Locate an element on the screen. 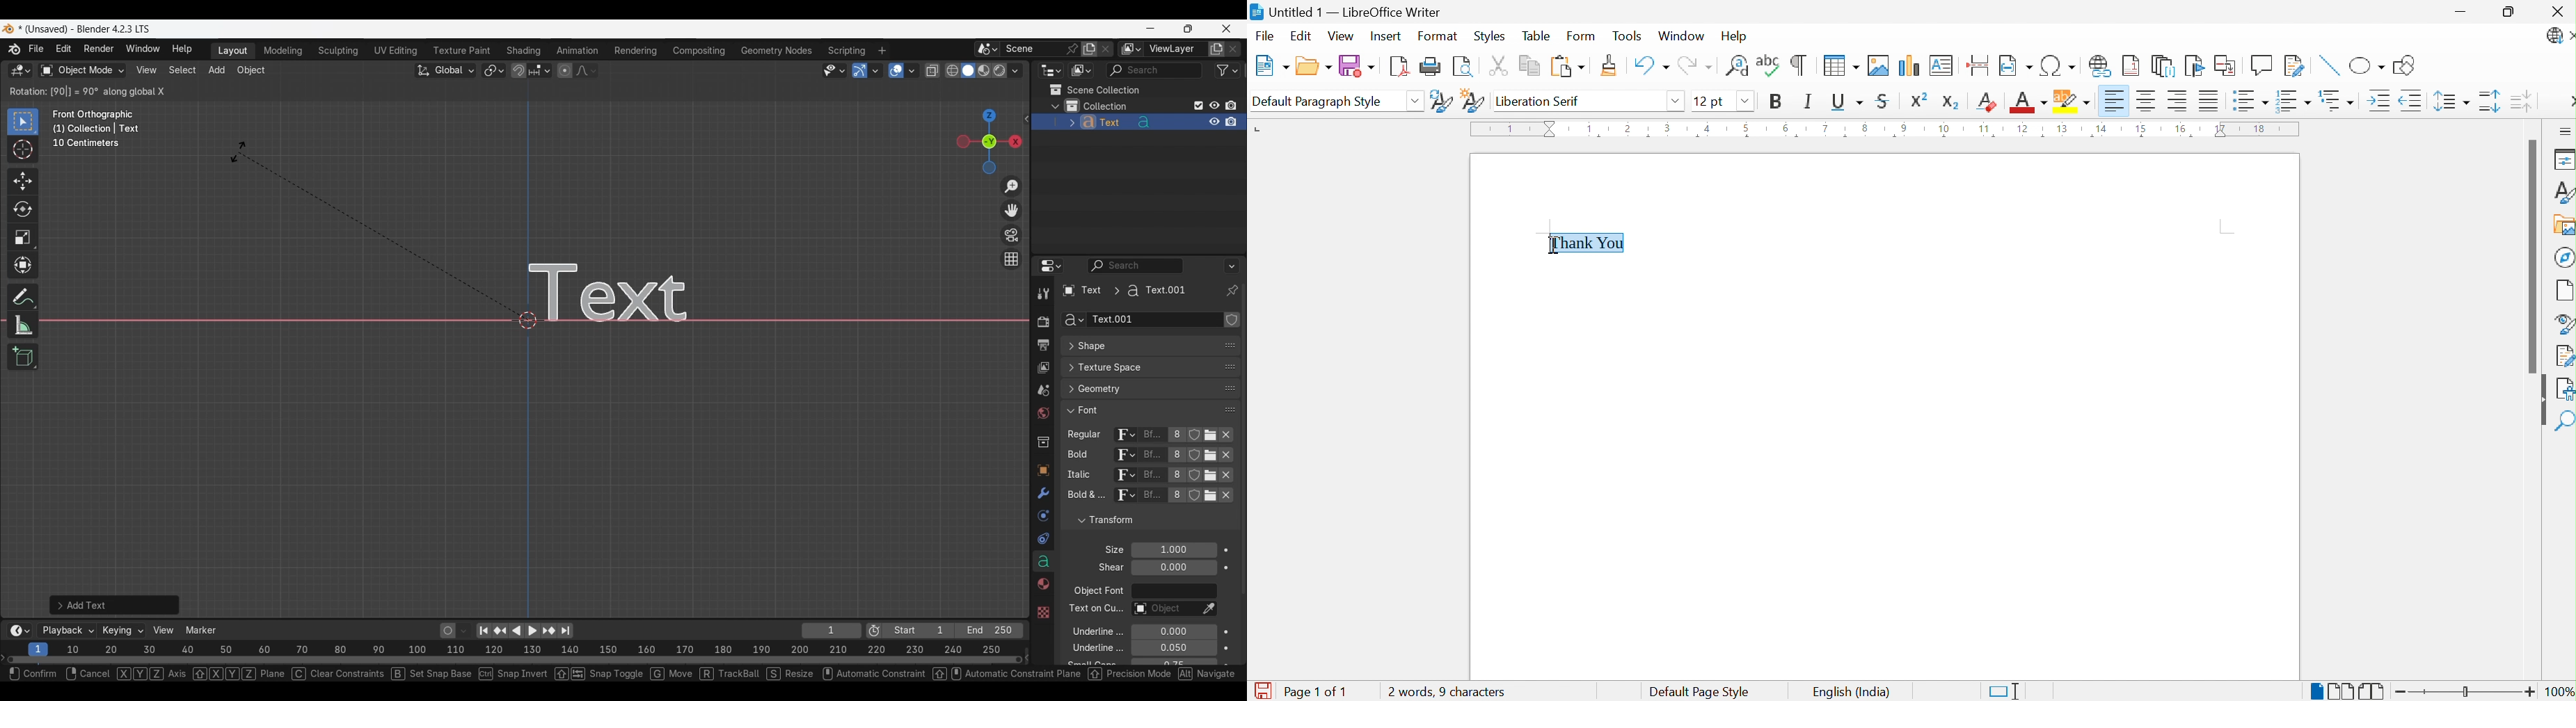 This screenshot has height=728, width=2576. Insert Text Box is located at coordinates (1939, 66).